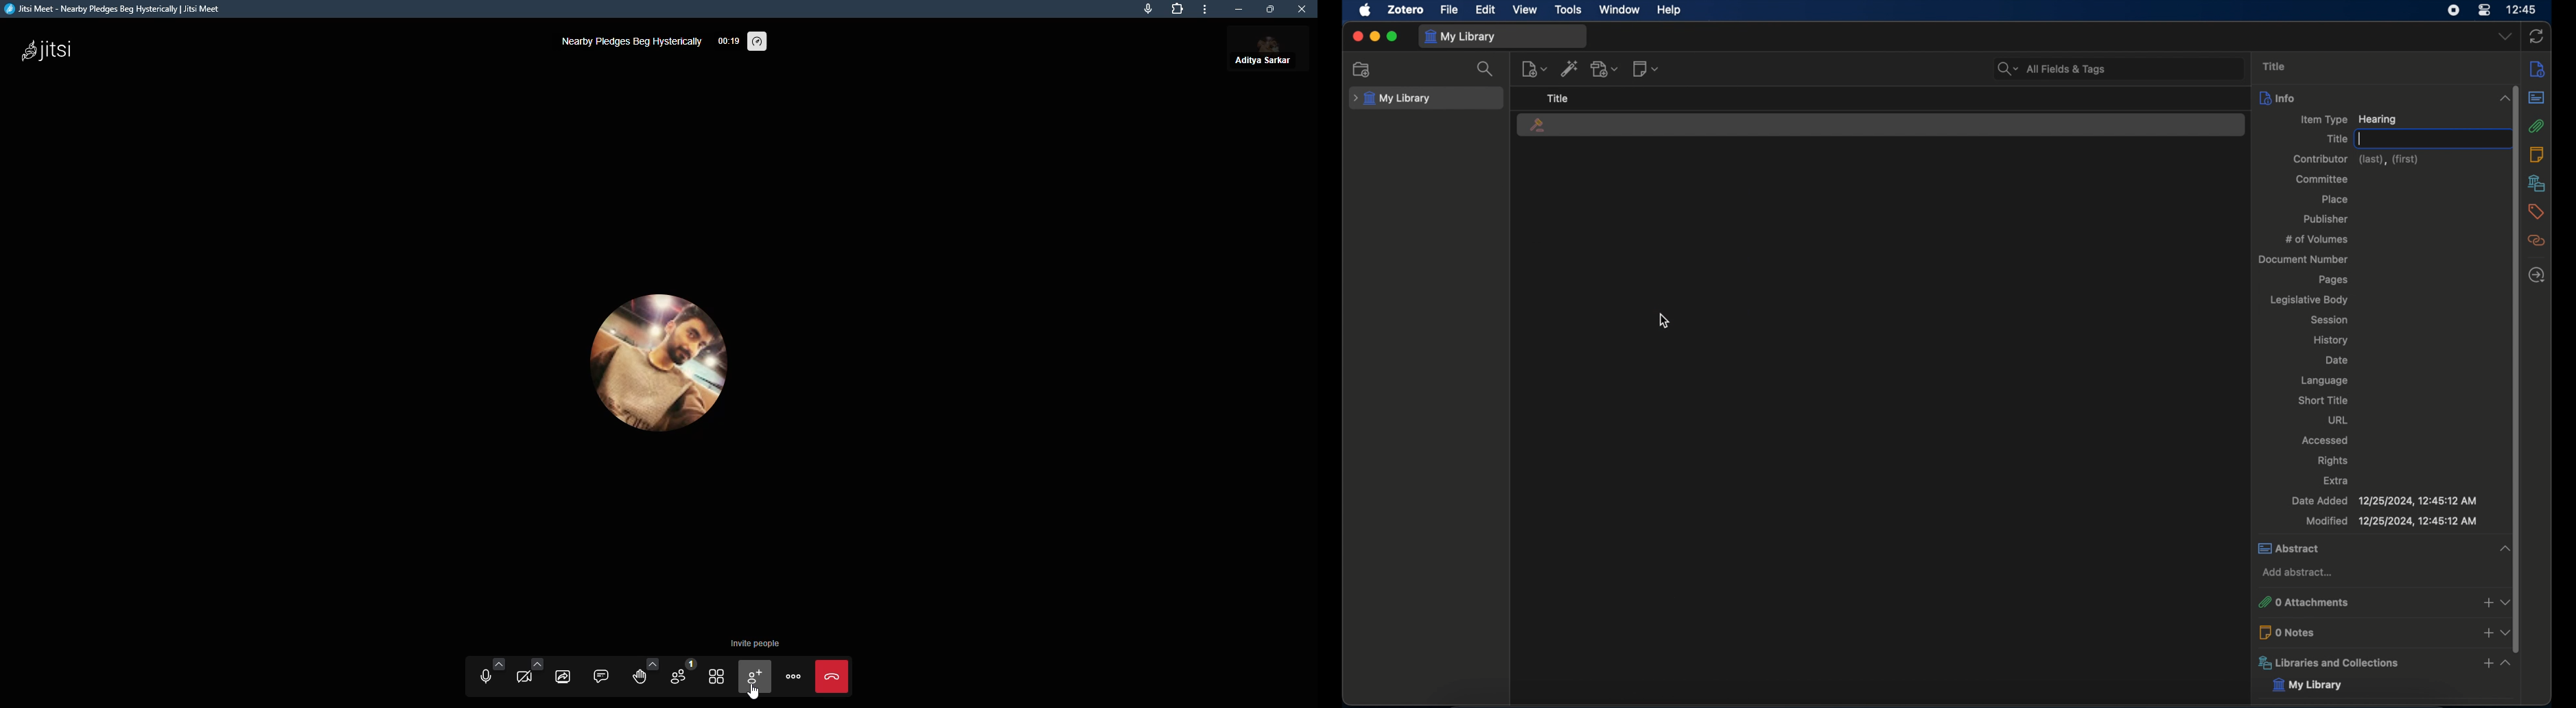 The image size is (2576, 728). I want to click on time, so click(2522, 9).